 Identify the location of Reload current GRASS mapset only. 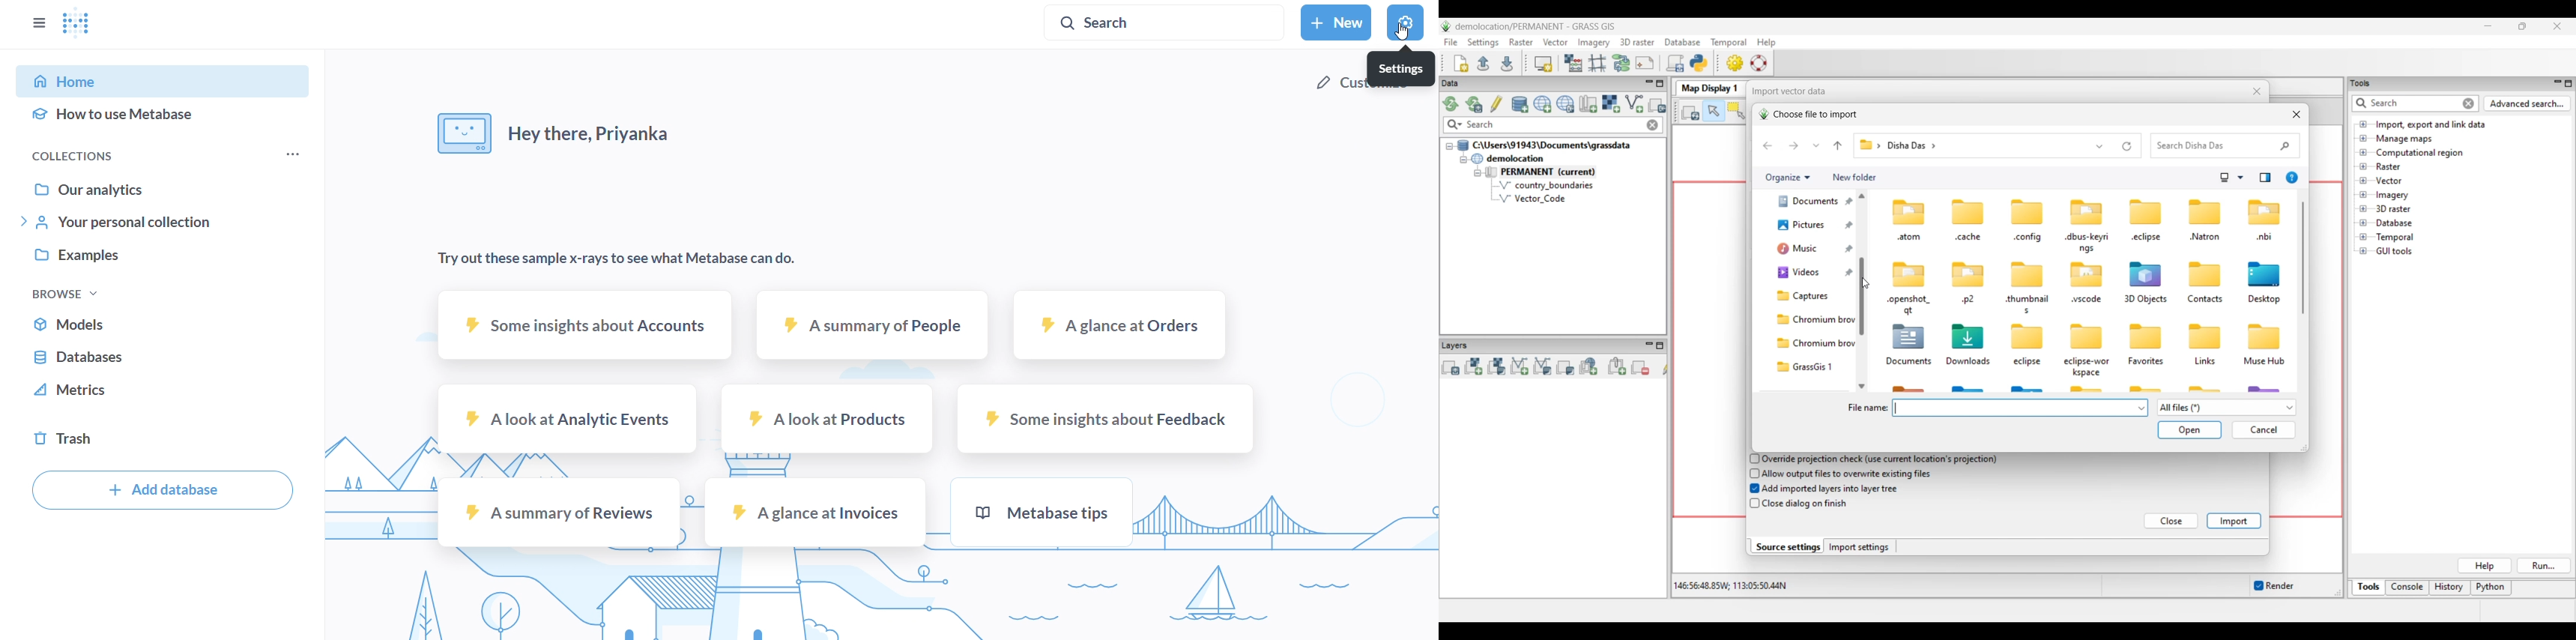
(1474, 104).